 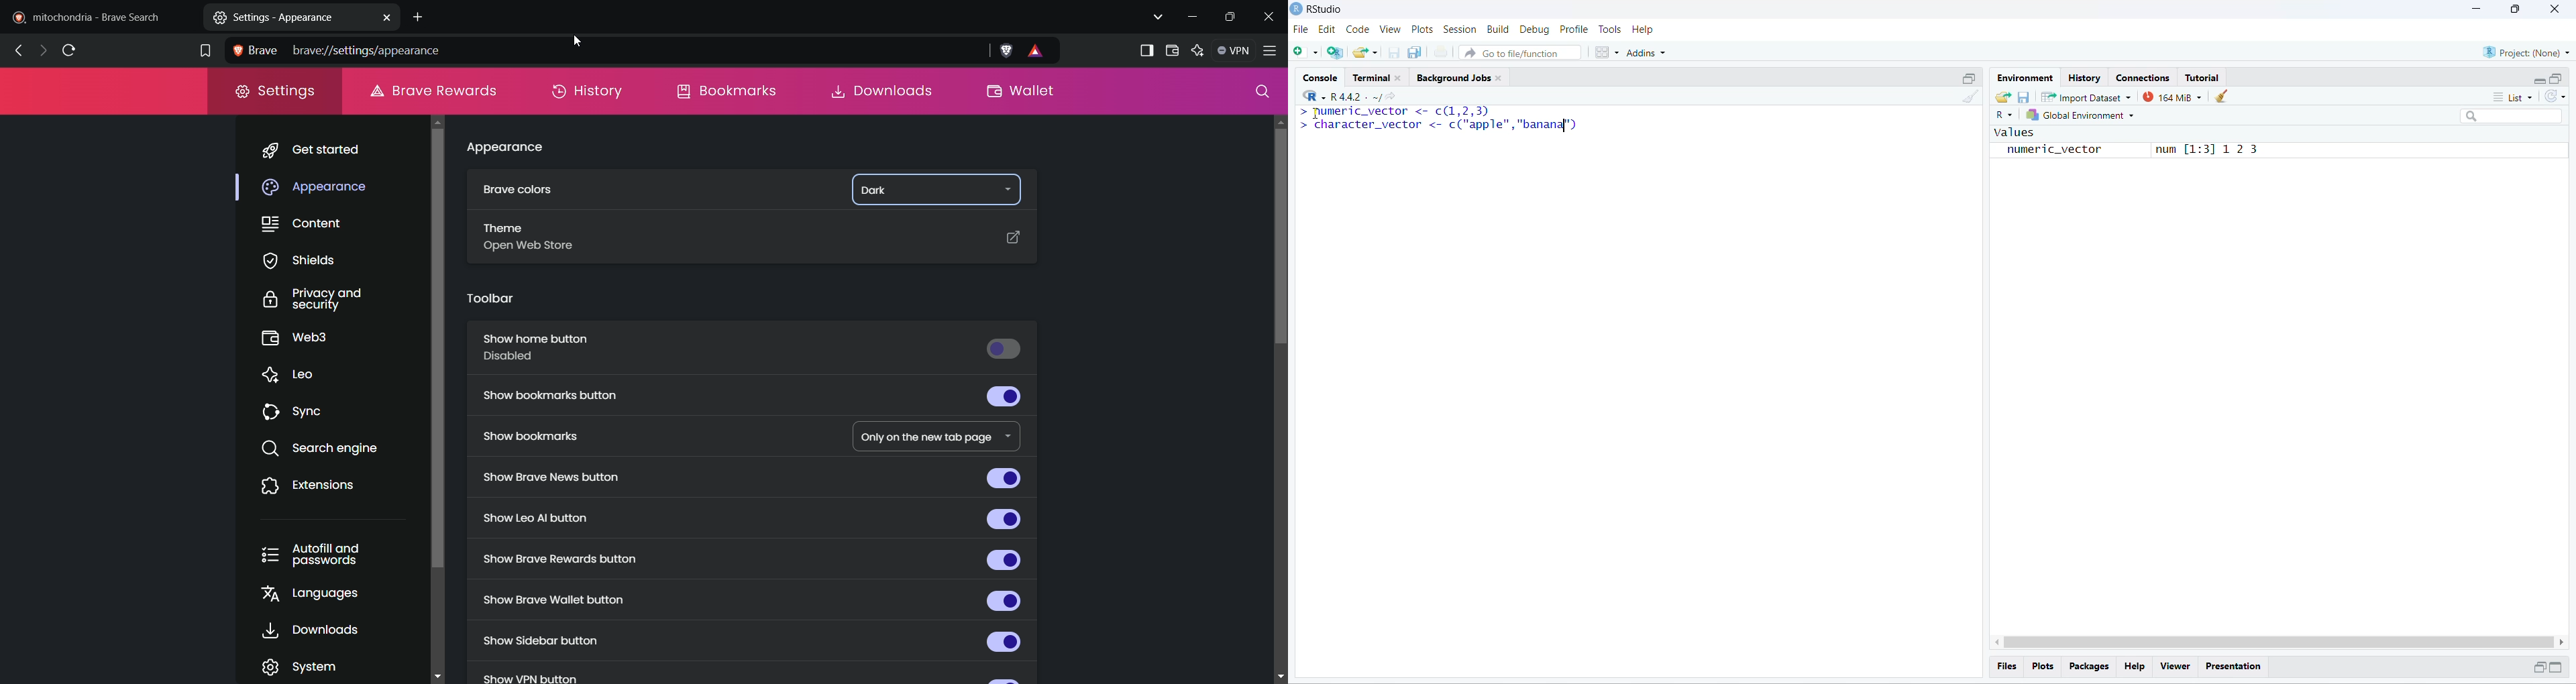 I want to click on Terminal, so click(x=1379, y=75).